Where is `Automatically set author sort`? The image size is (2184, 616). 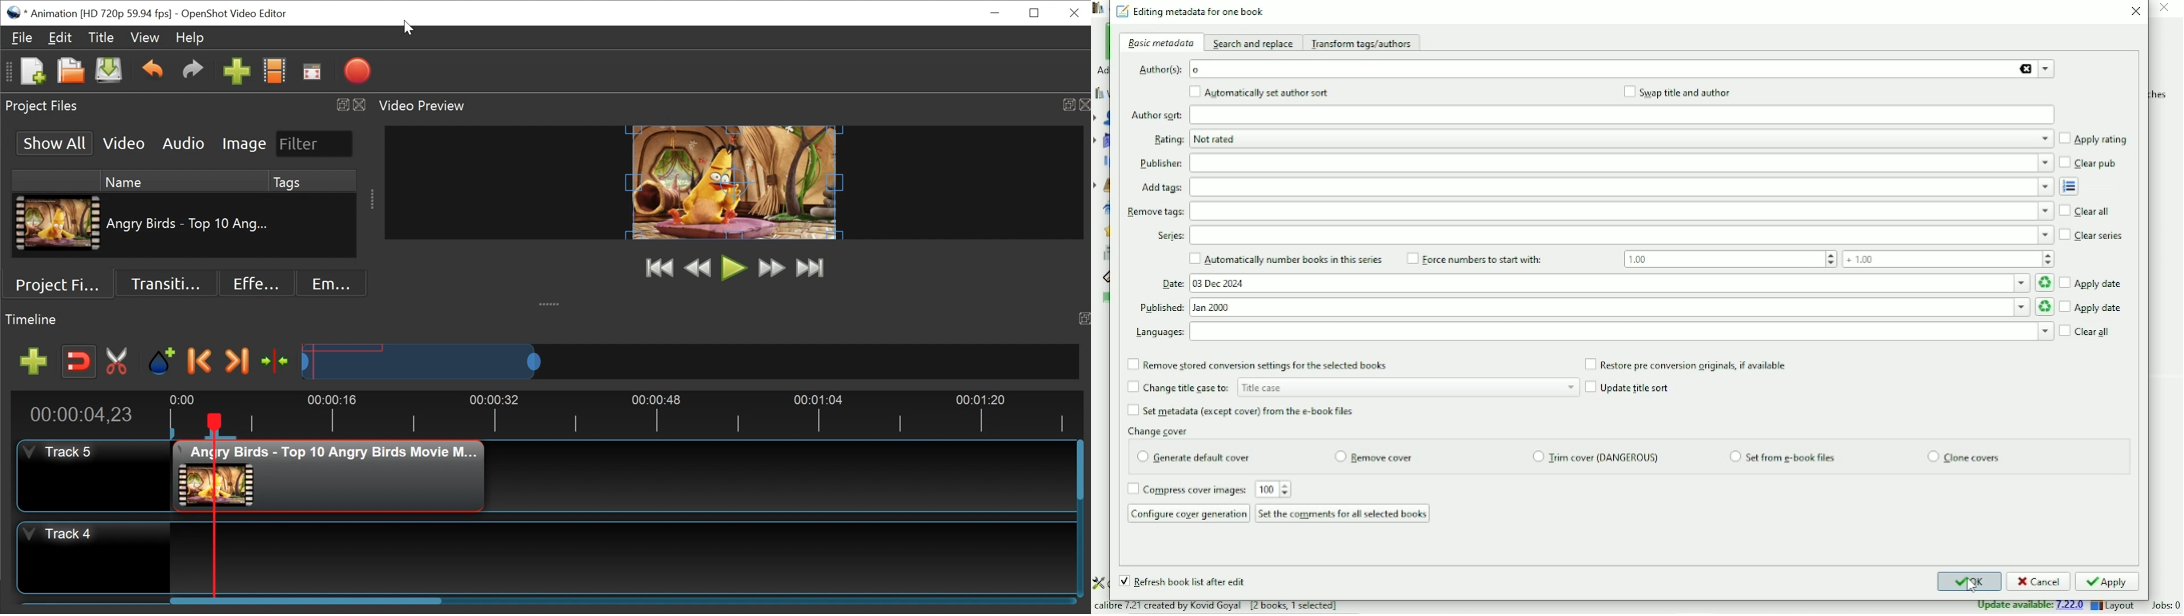 Automatically set author sort is located at coordinates (1258, 92).